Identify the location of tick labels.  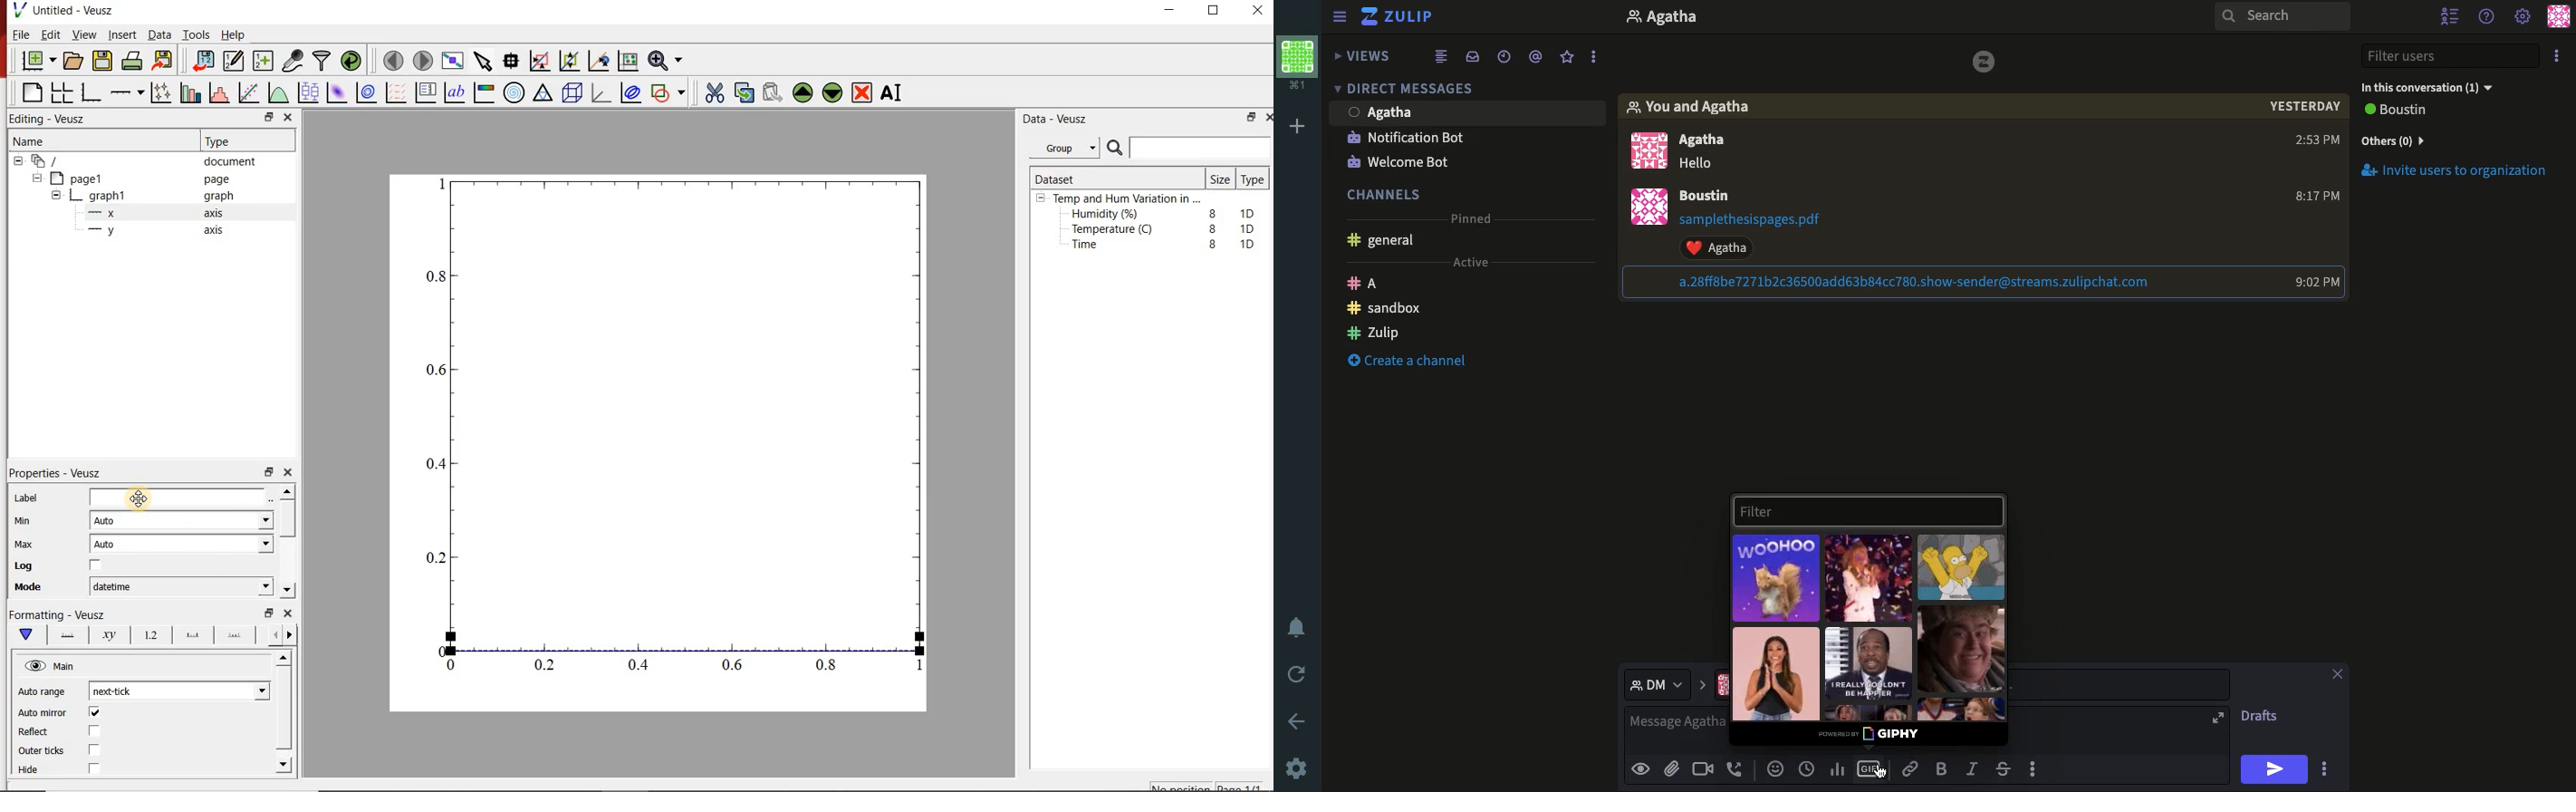
(150, 635).